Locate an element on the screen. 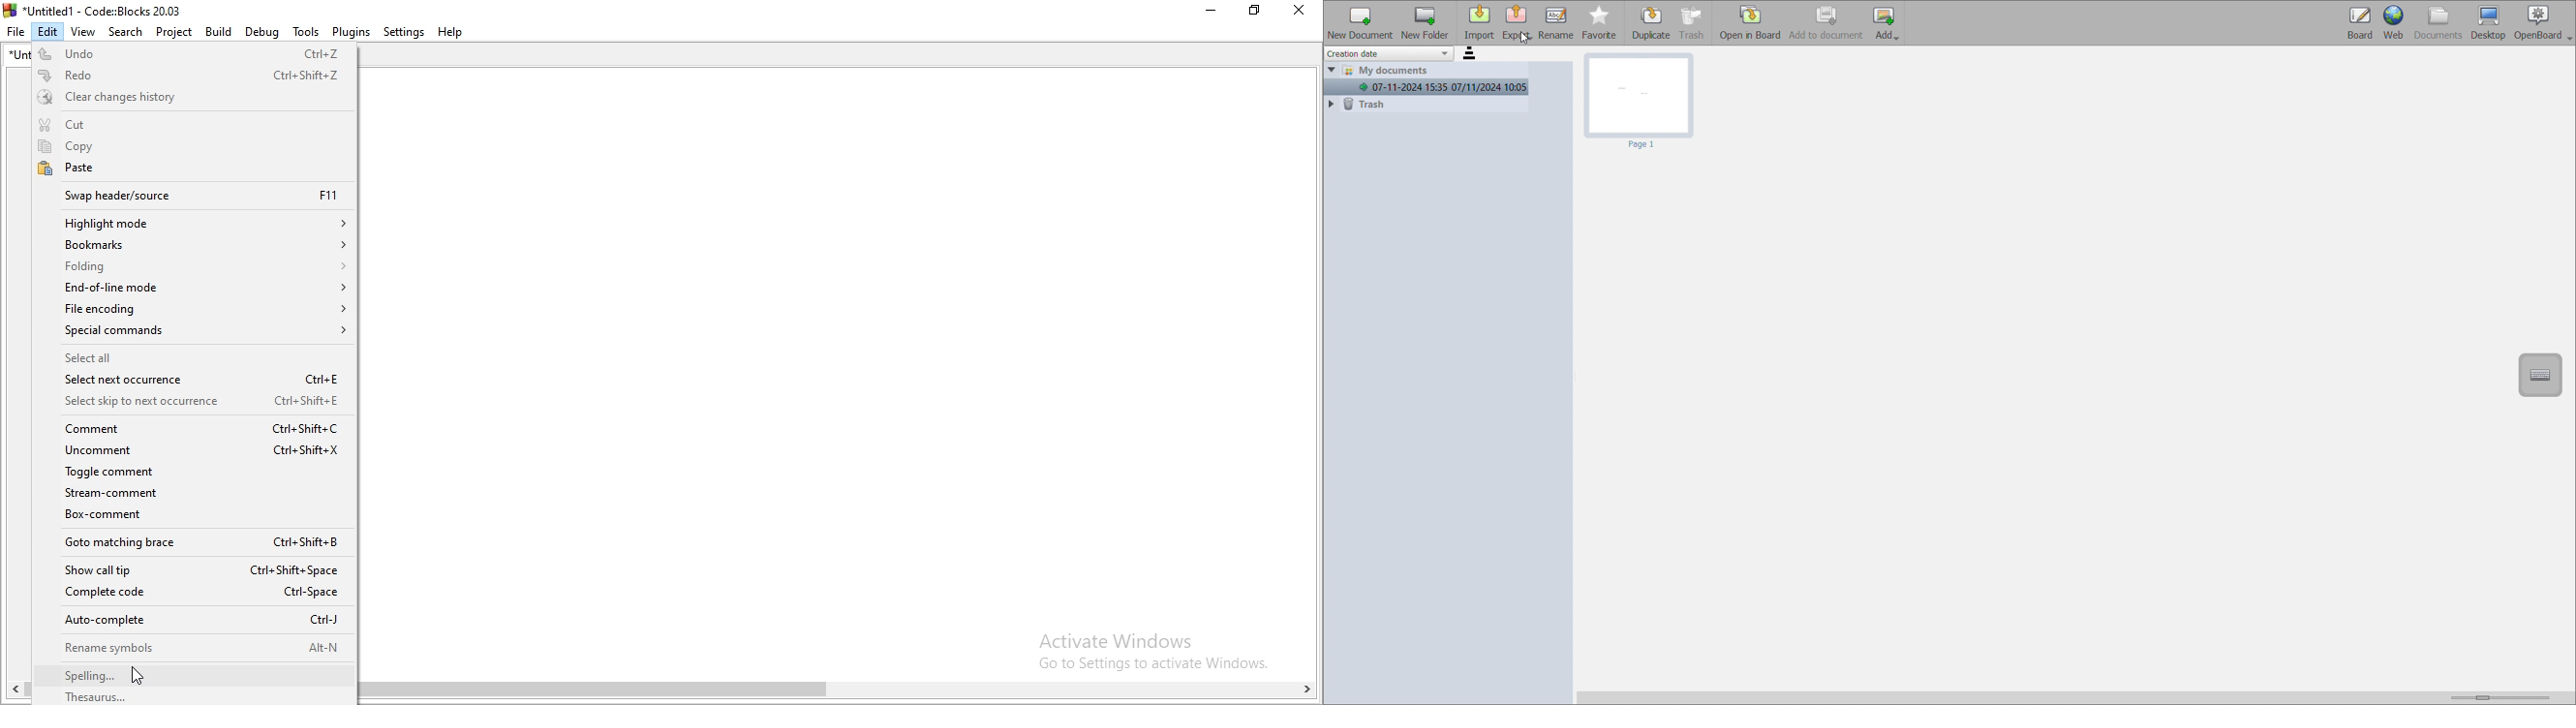 This screenshot has width=2576, height=728. View  is located at coordinates (82, 30).